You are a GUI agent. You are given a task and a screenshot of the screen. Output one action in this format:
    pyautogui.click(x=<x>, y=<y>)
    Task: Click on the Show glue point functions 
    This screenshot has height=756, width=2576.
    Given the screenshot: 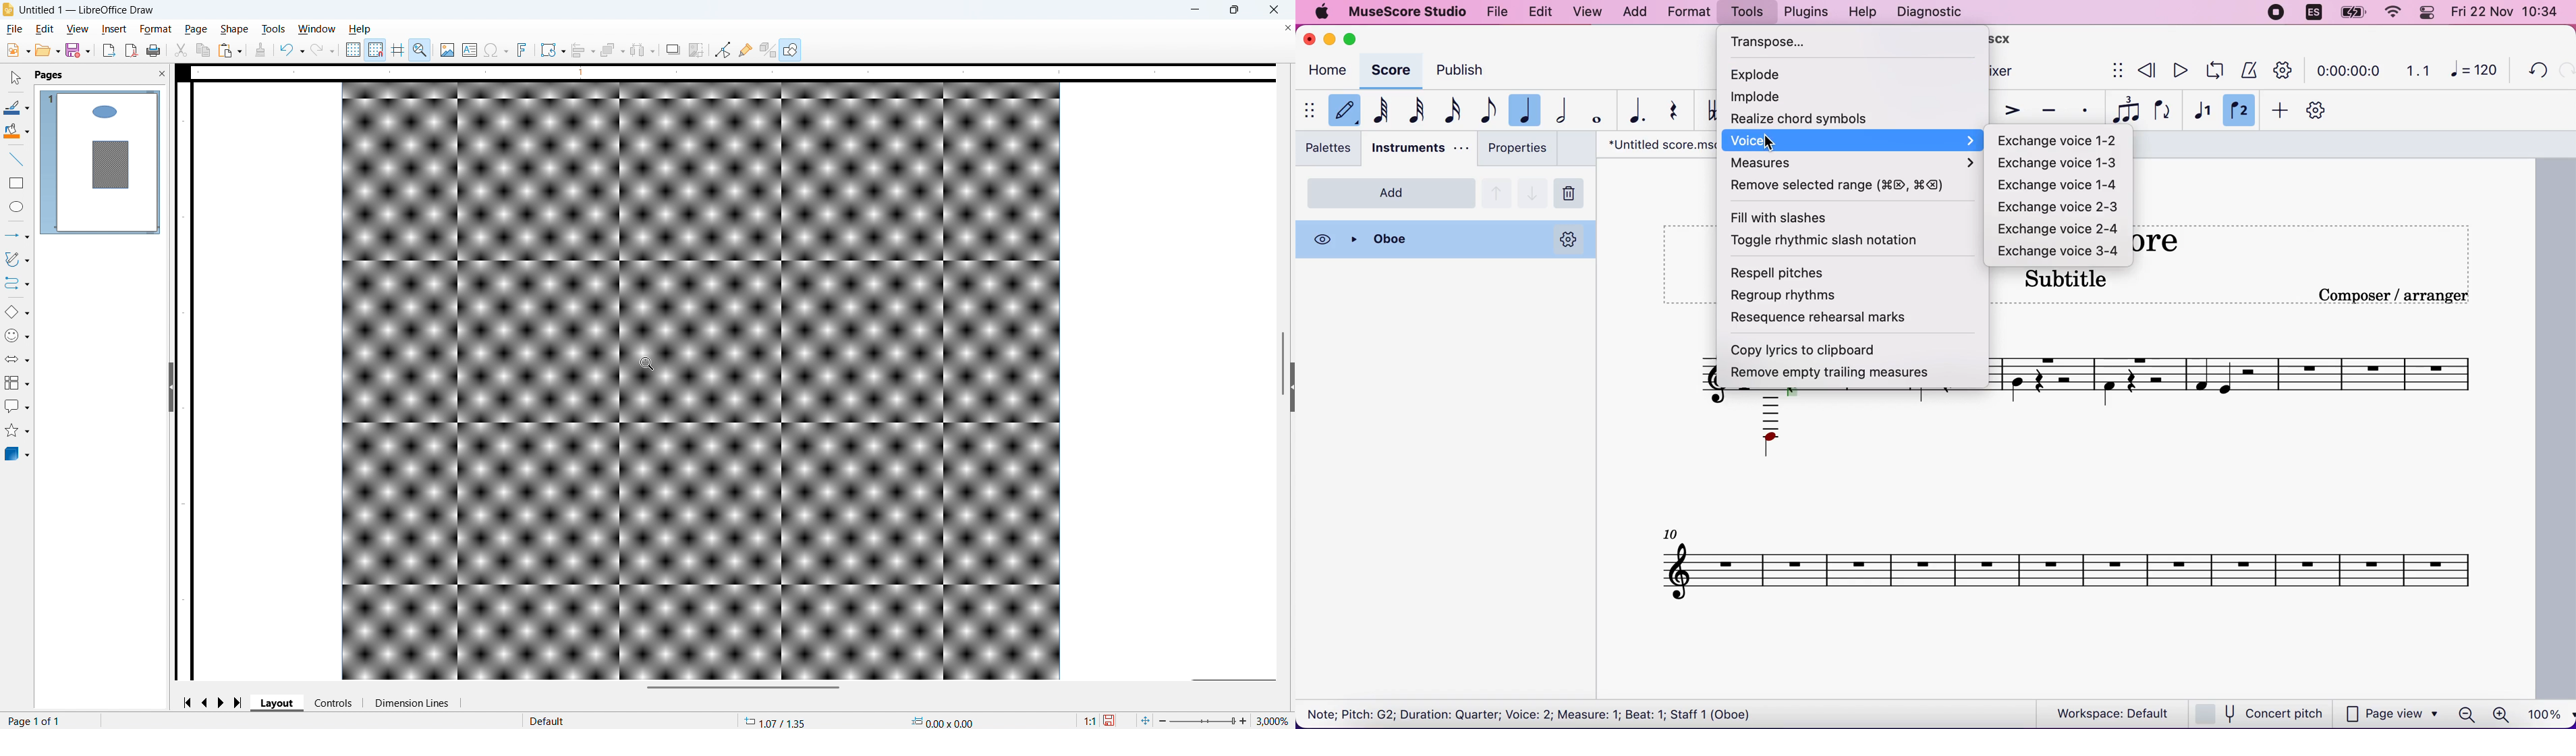 What is the action you would take?
    pyautogui.click(x=746, y=50)
    